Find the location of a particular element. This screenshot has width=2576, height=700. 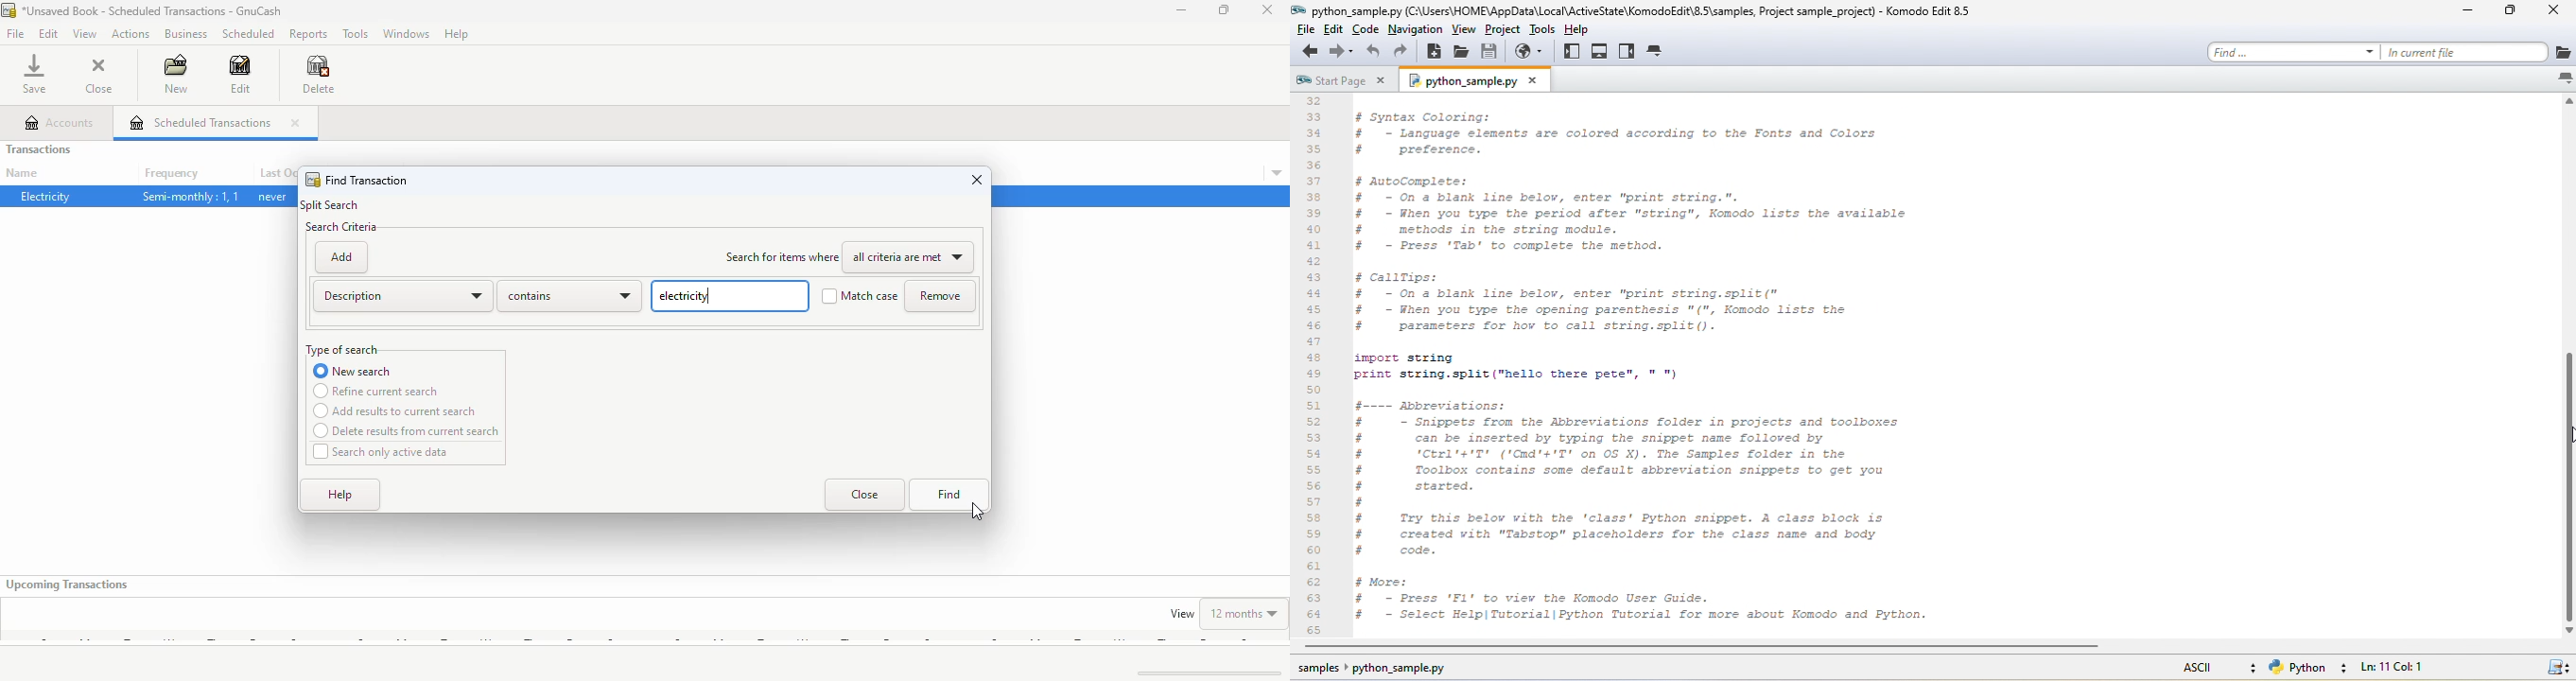

scheduled transactions is located at coordinates (200, 122).